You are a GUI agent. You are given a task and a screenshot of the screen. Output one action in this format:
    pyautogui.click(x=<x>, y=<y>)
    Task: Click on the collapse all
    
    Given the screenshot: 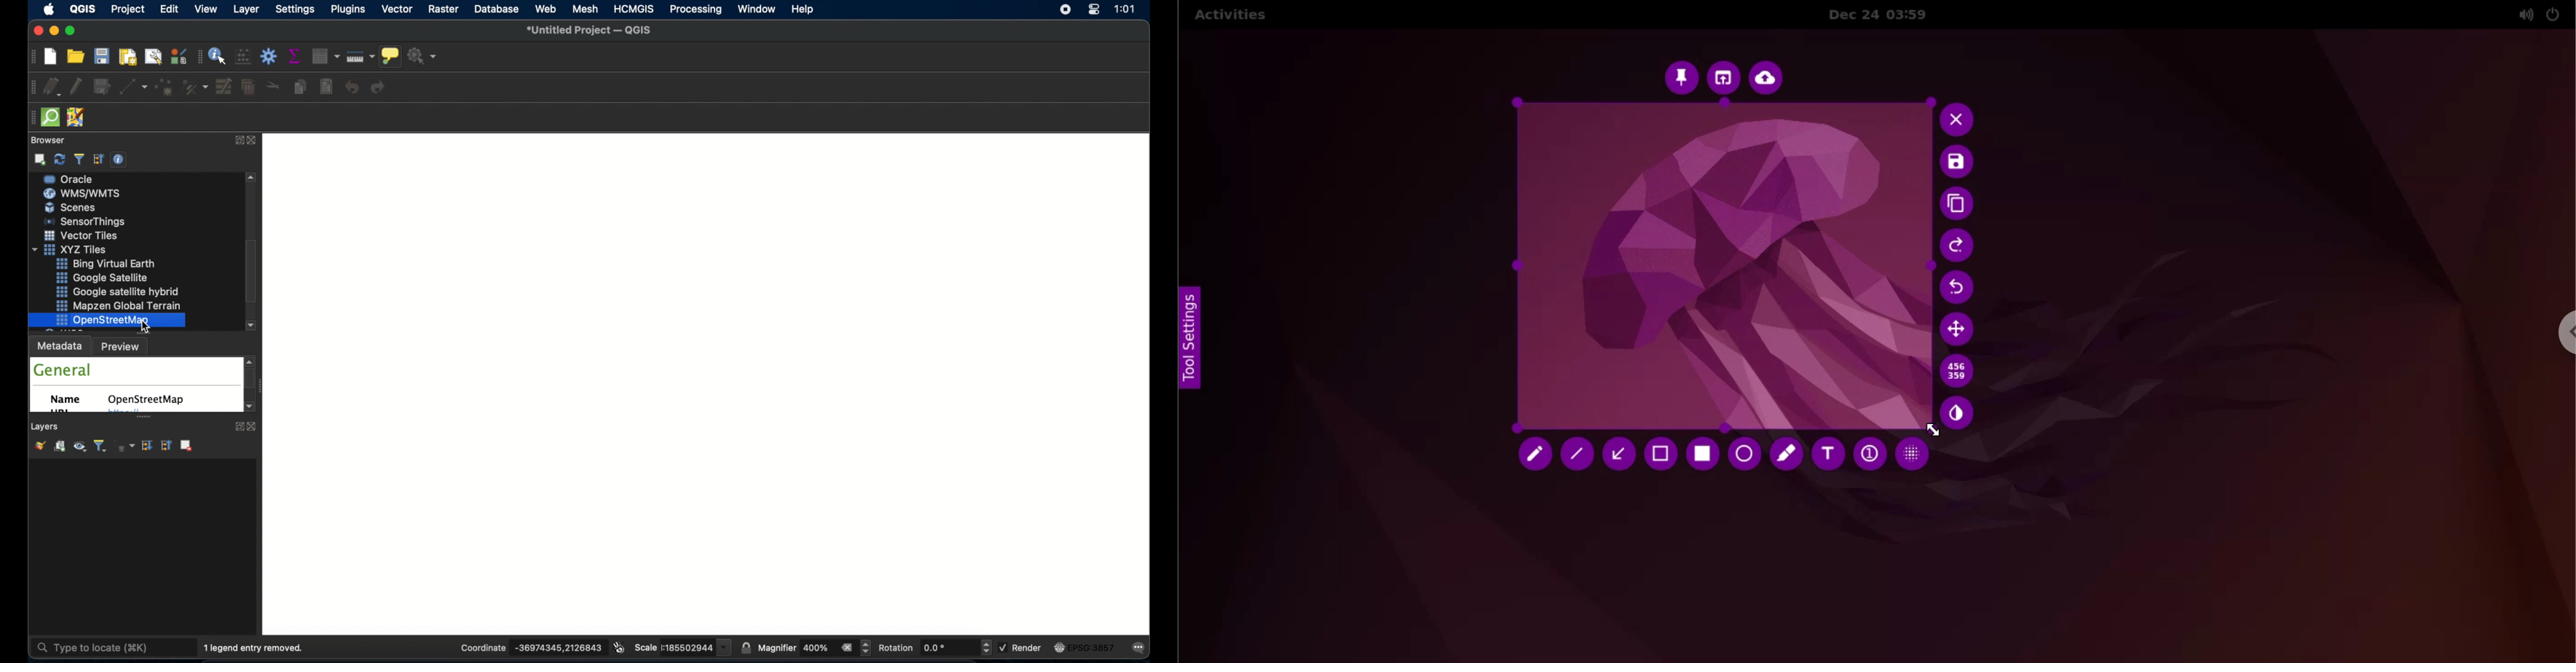 What is the action you would take?
    pyautogui.click(x=99, y=160)
    